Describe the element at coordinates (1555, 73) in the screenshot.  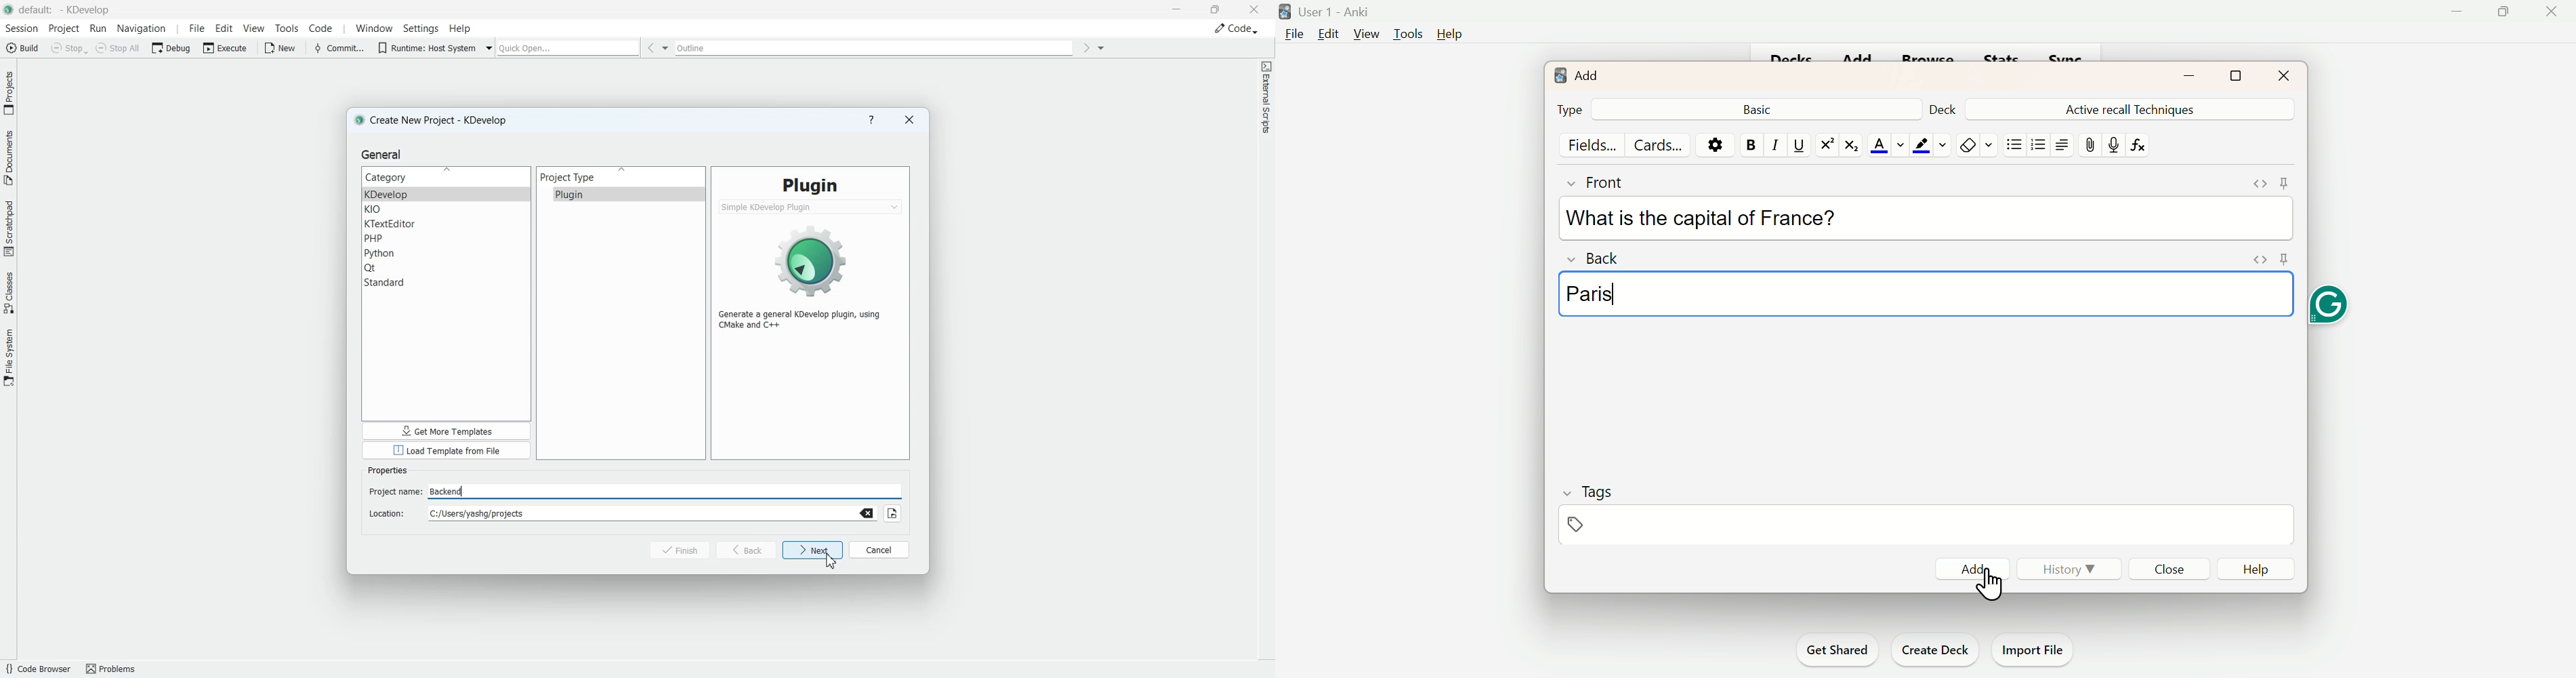
I see `logo` at that location.